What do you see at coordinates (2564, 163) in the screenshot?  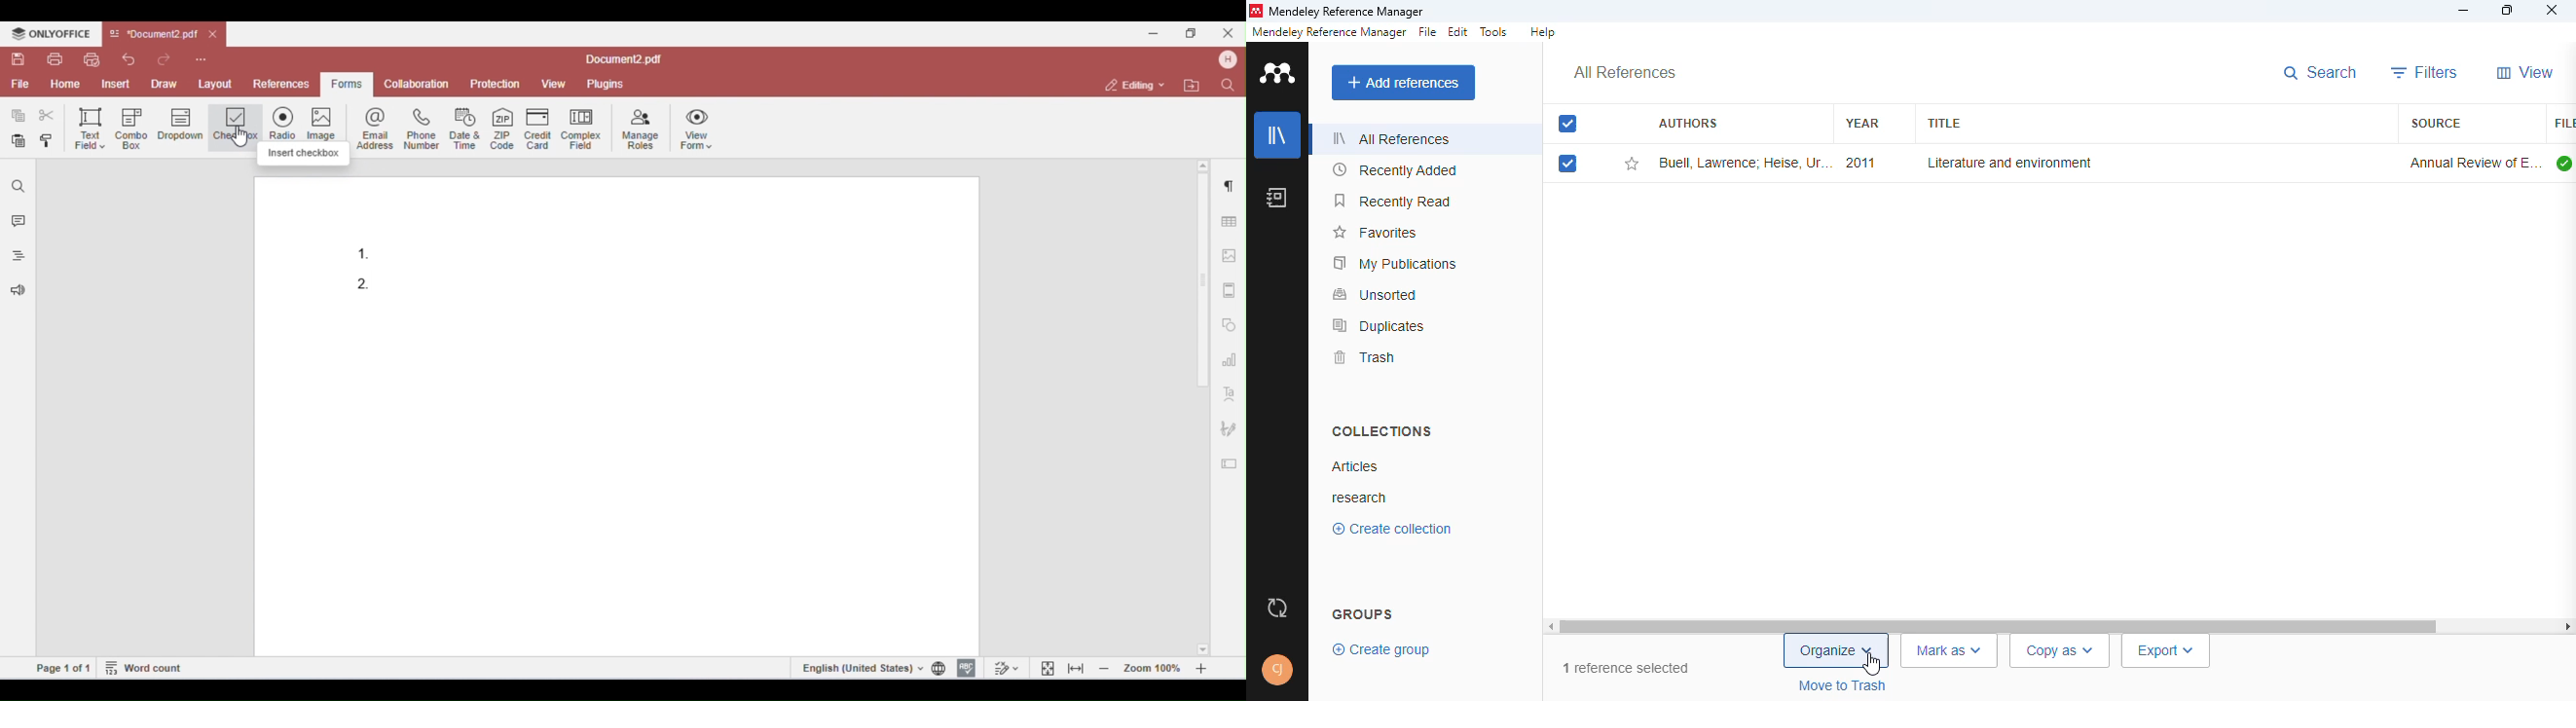 I see `all files downloaded` at bounding box center [2564, 163].